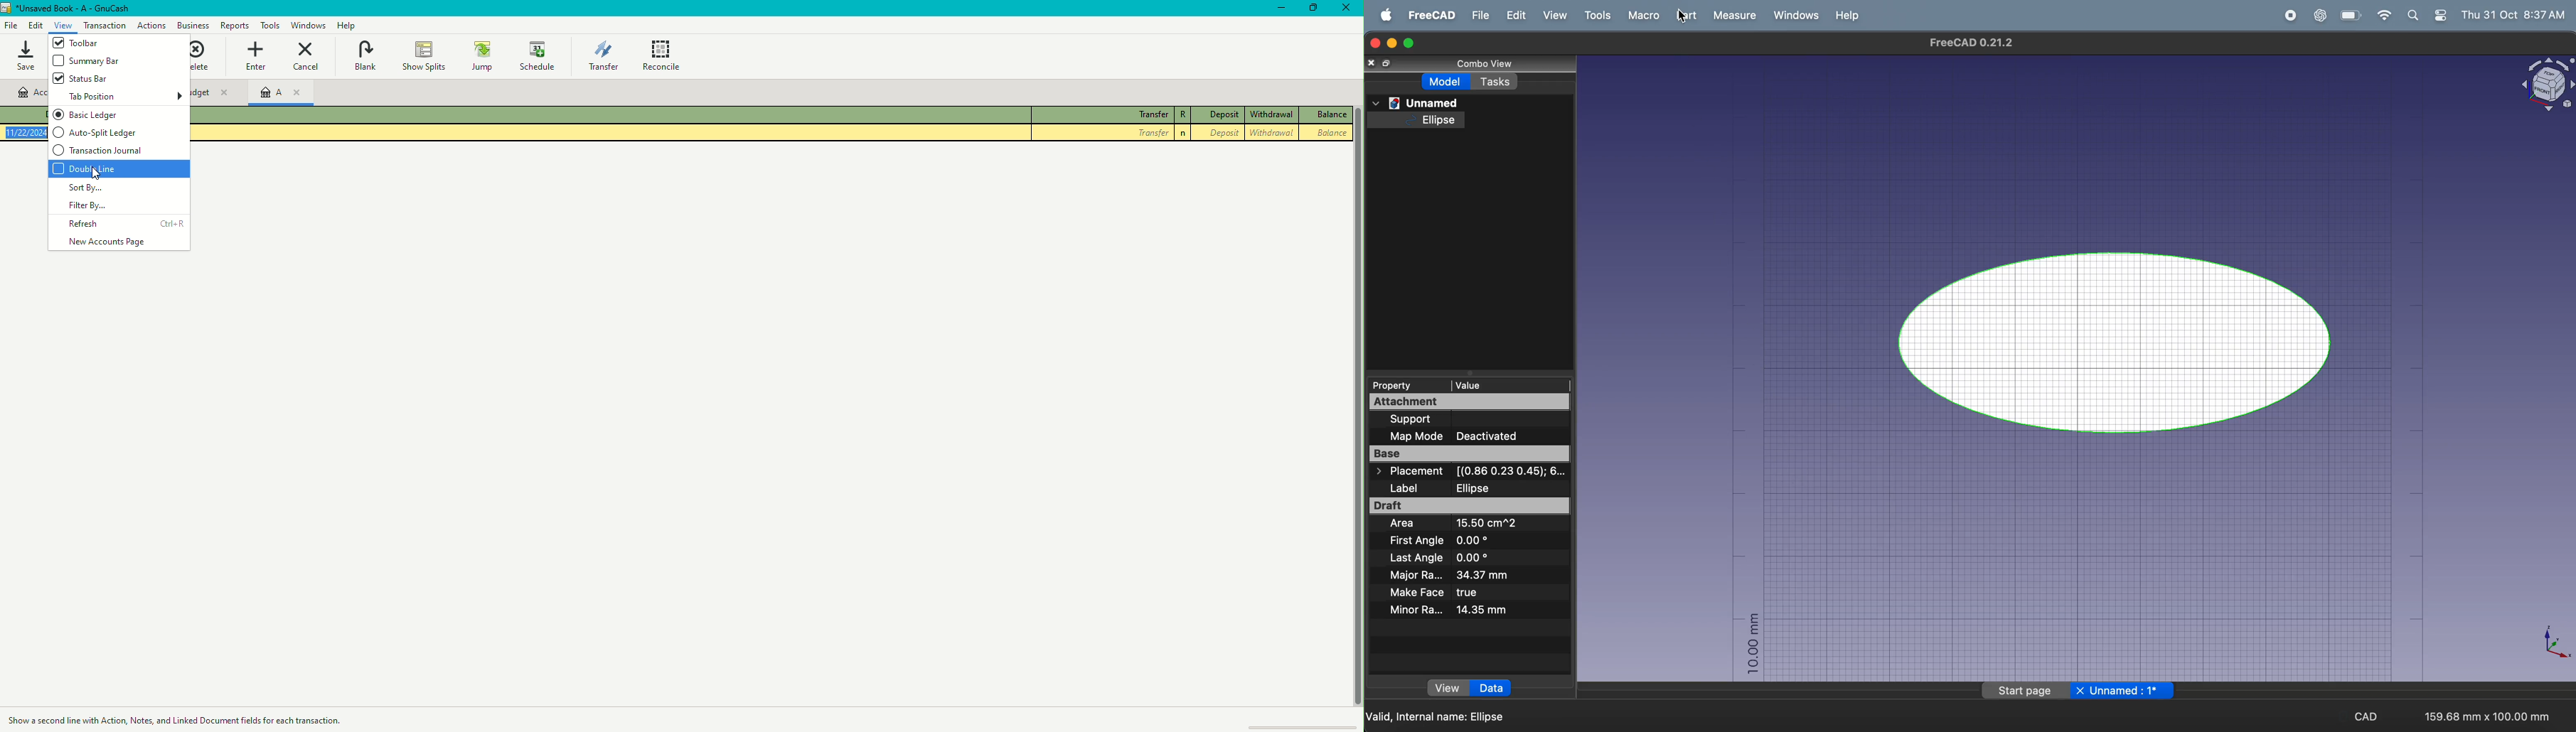  Describe the element at coordinates (1642, 15) in the screenshot. I see `marco` at that location.